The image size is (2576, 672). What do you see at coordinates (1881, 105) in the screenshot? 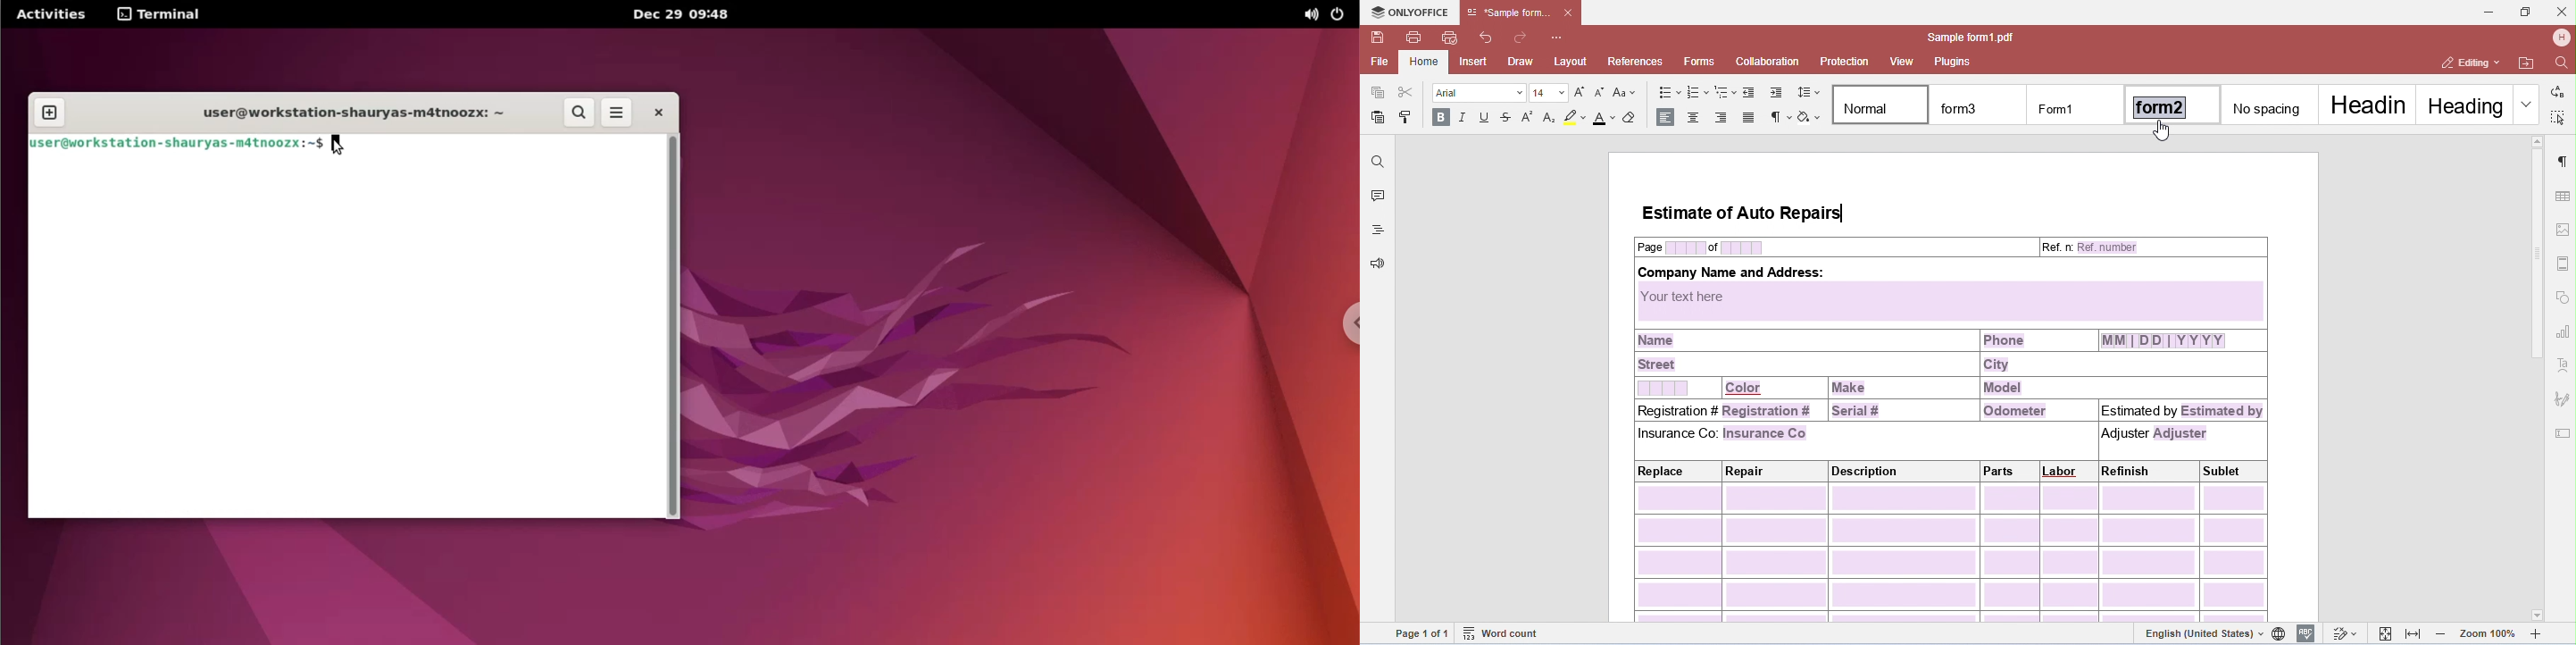
I see `normal` at bounding box center [1881, 105].